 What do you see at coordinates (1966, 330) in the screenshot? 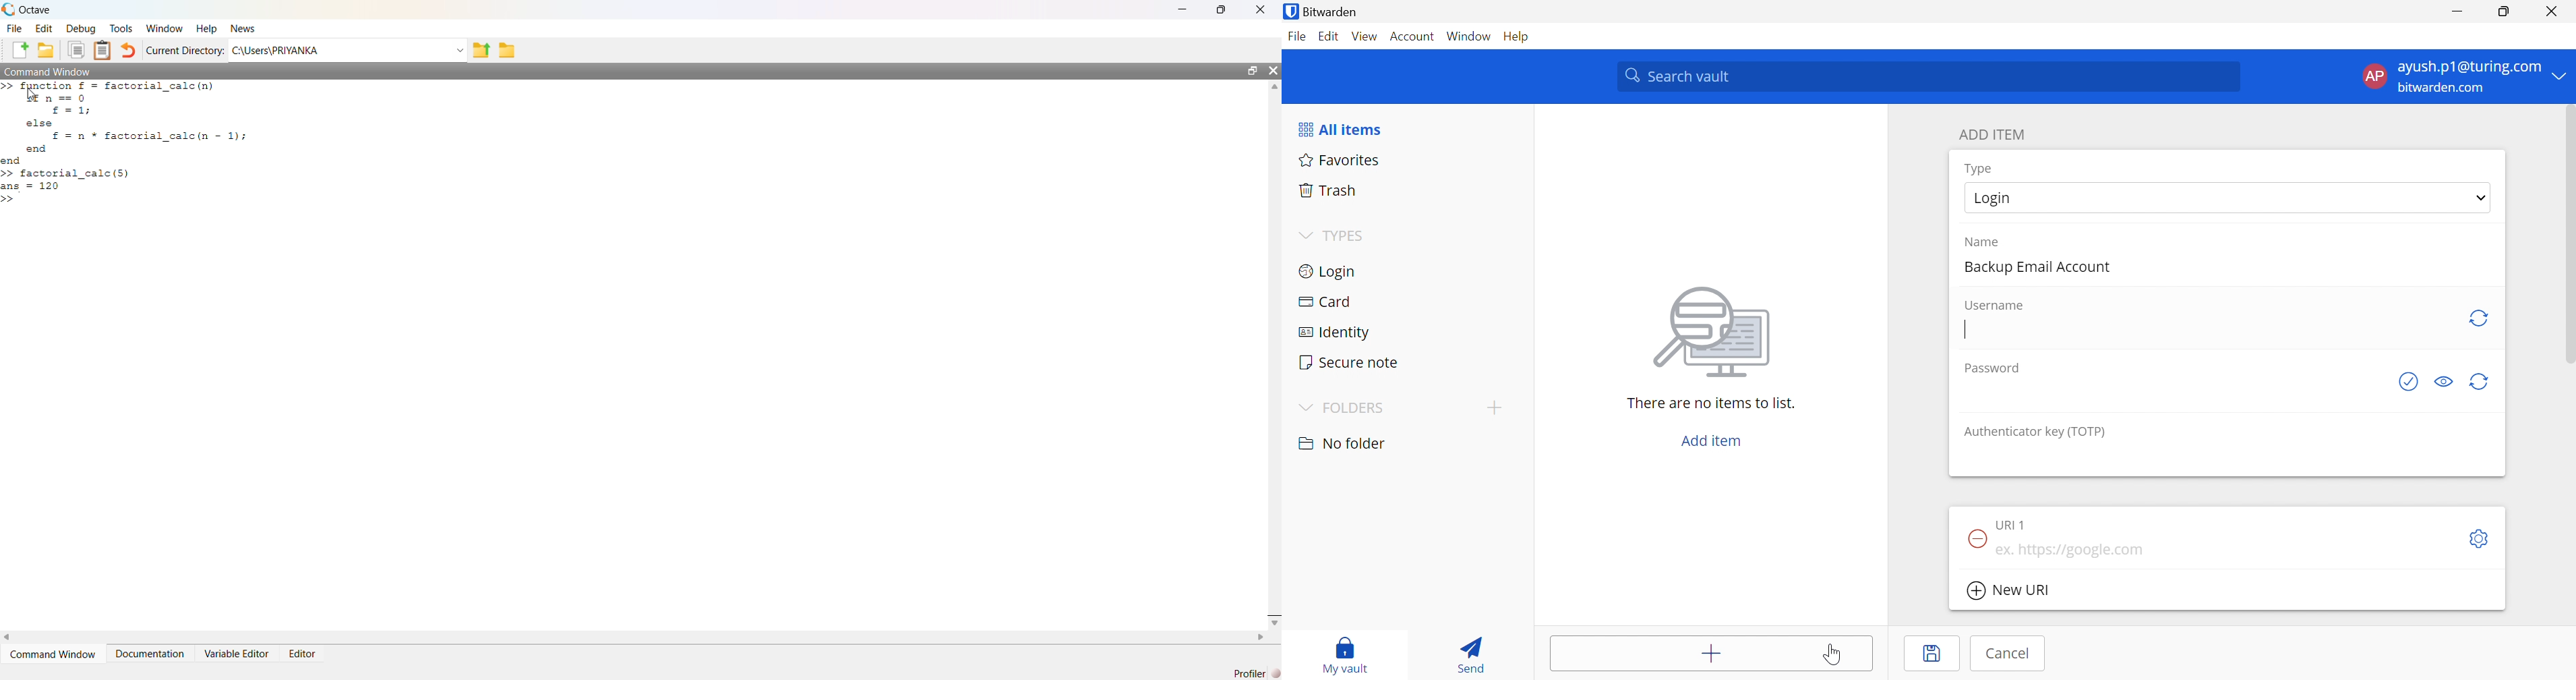
I see `Typing cursor` at bounding box center [1966, 330].